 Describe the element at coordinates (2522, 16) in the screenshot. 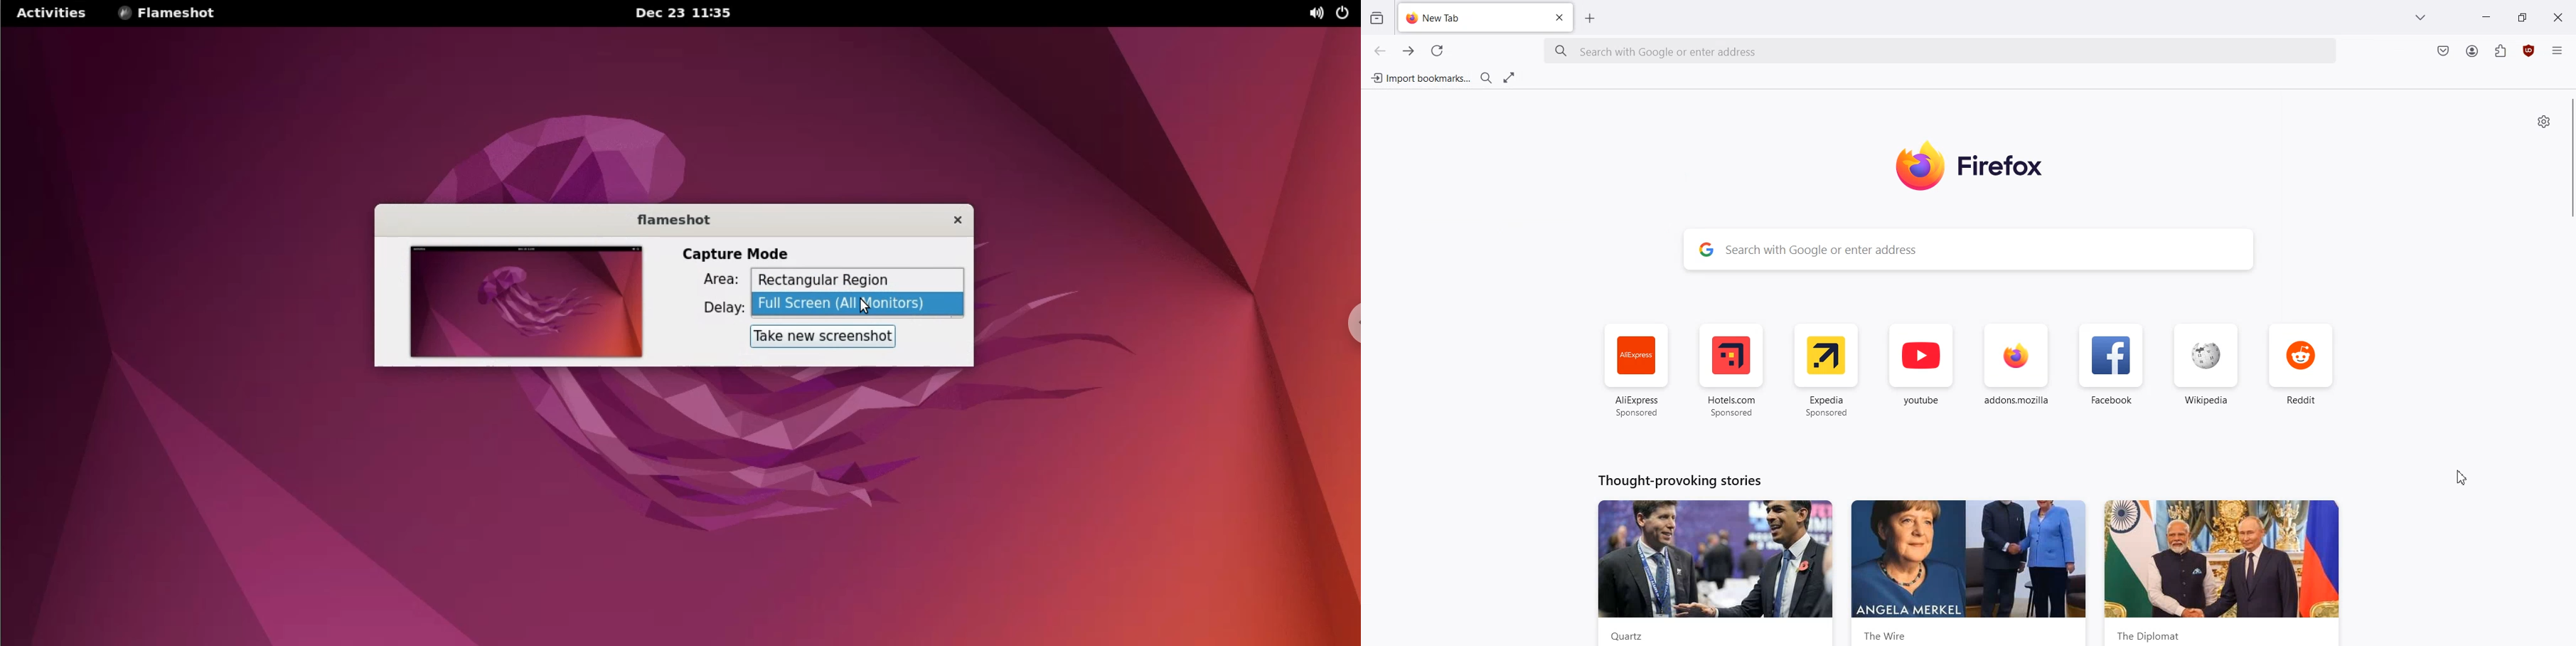

I see `Maximize` at that location.